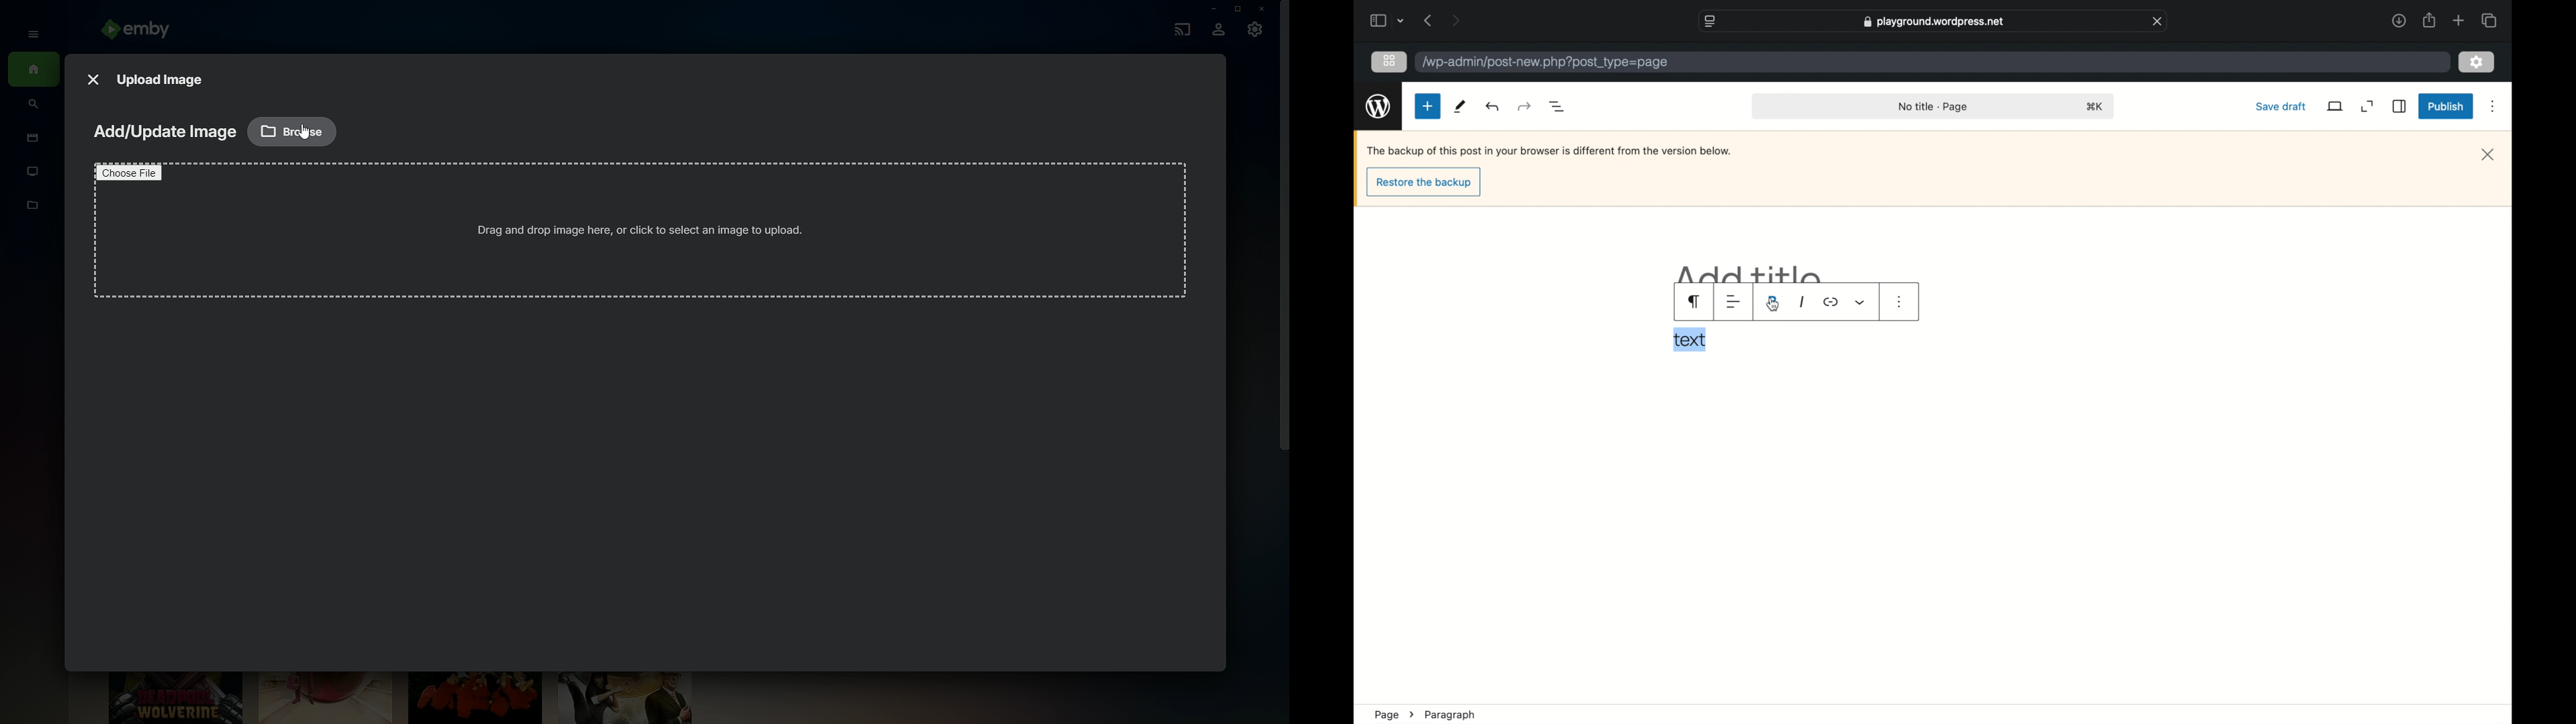 The height and width of the screenshot is (728, 2576). Describe the element at coordinates (2368, 107) in the screenshot. I see `expand` at that location.